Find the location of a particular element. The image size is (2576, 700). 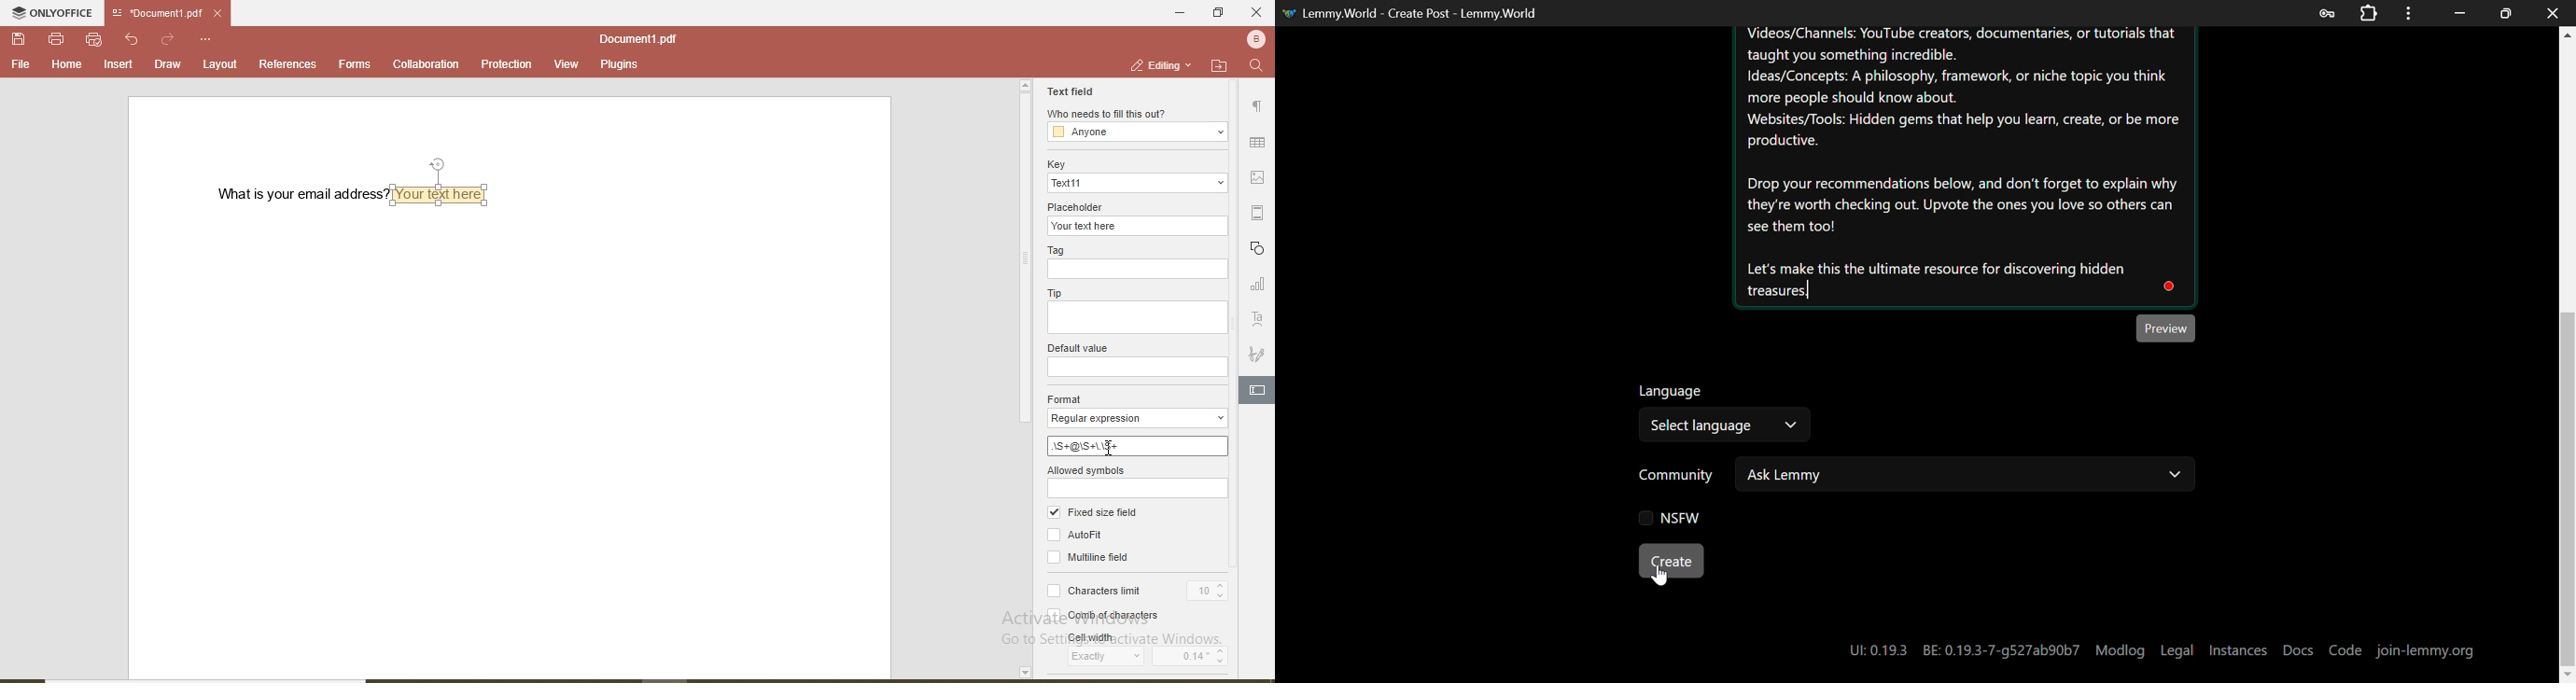

Menu is located at coordinates (2409, 13).